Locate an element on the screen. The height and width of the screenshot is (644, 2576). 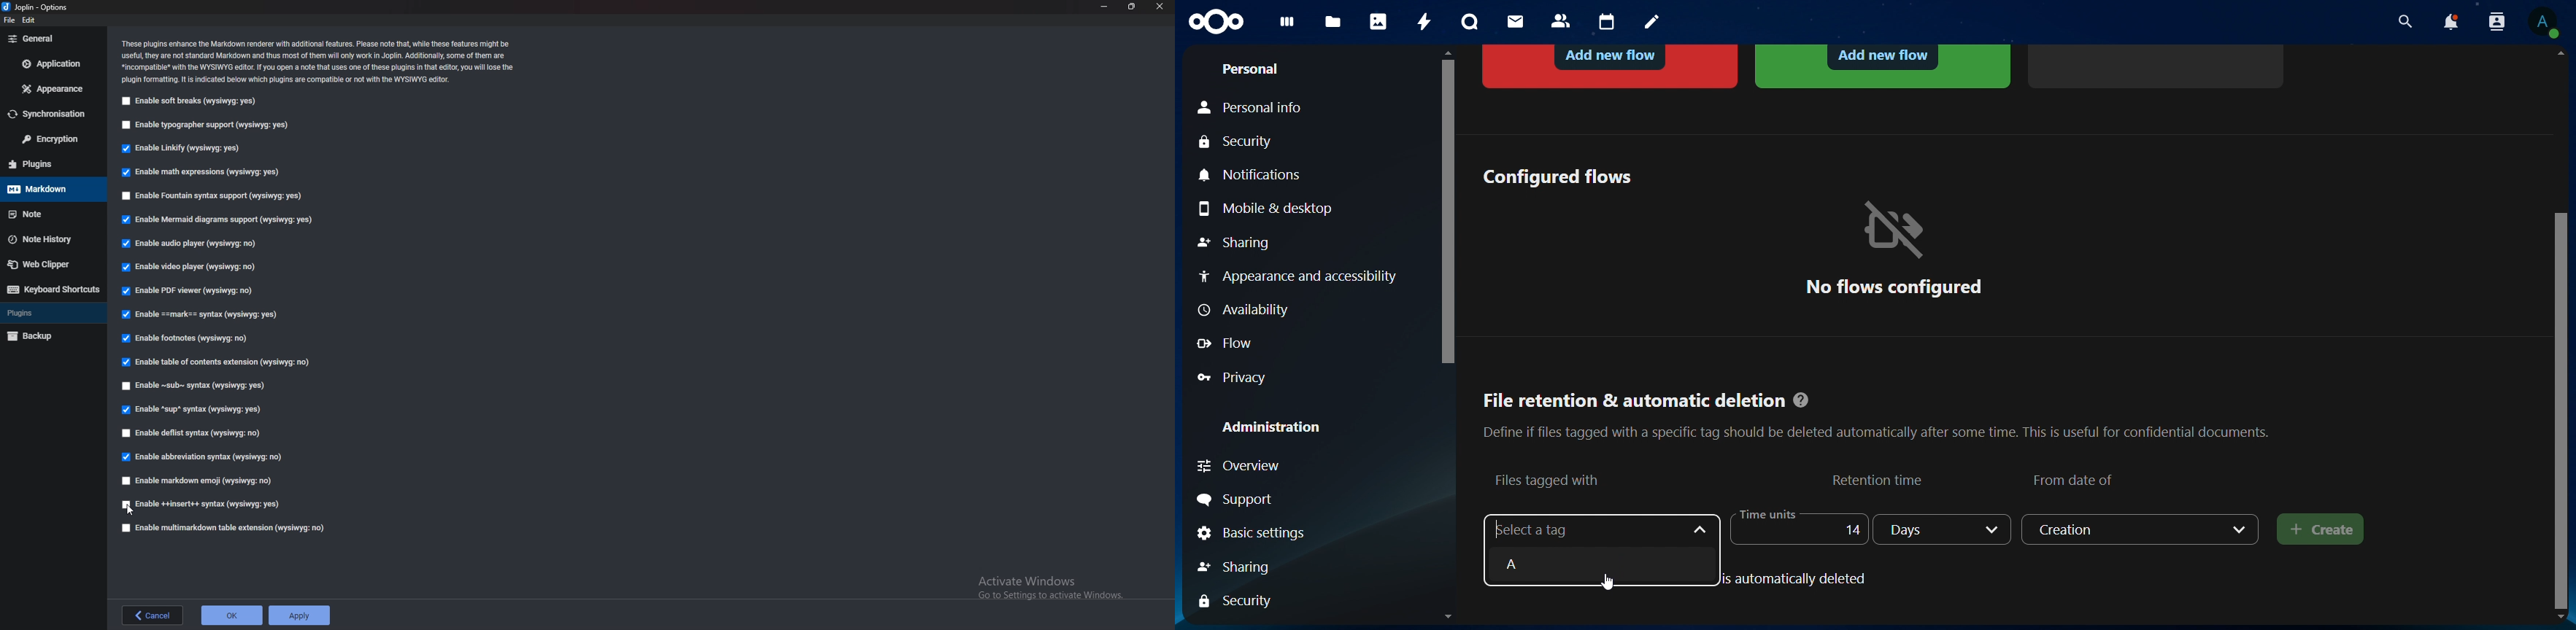
scrollbar is located at coordinates (1445, 208).